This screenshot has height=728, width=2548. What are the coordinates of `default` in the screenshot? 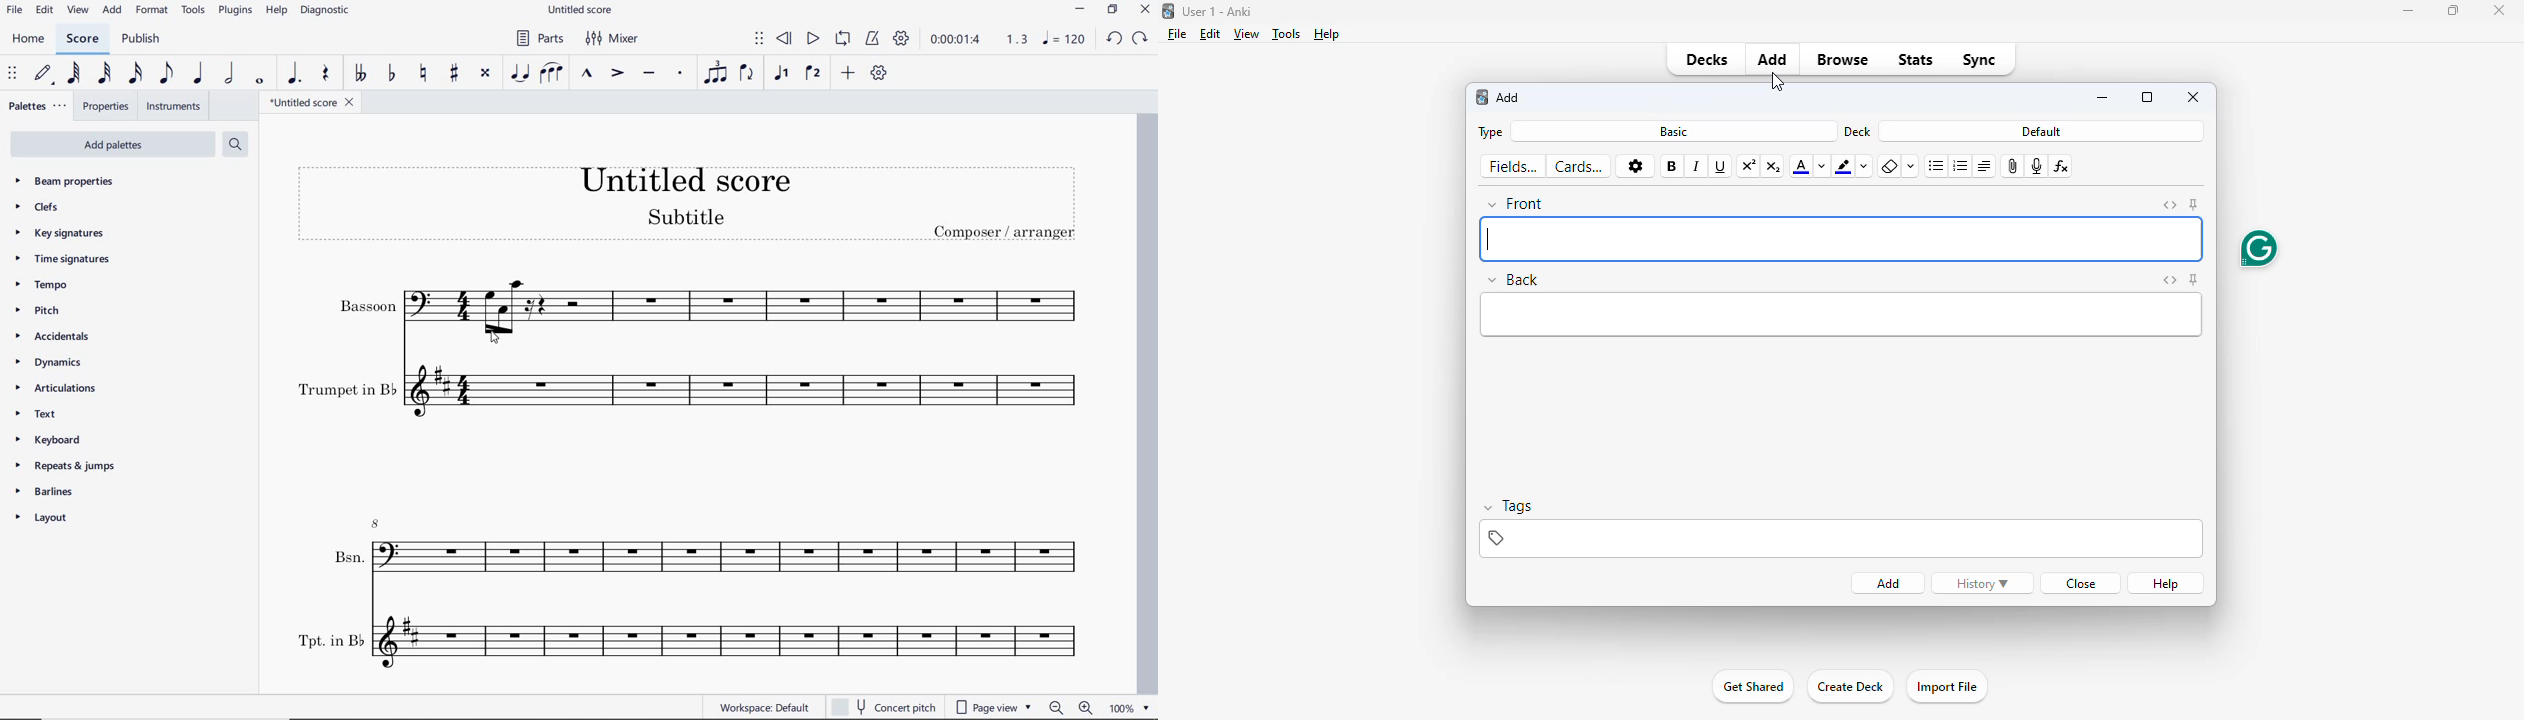 It's located at (2042, 131).